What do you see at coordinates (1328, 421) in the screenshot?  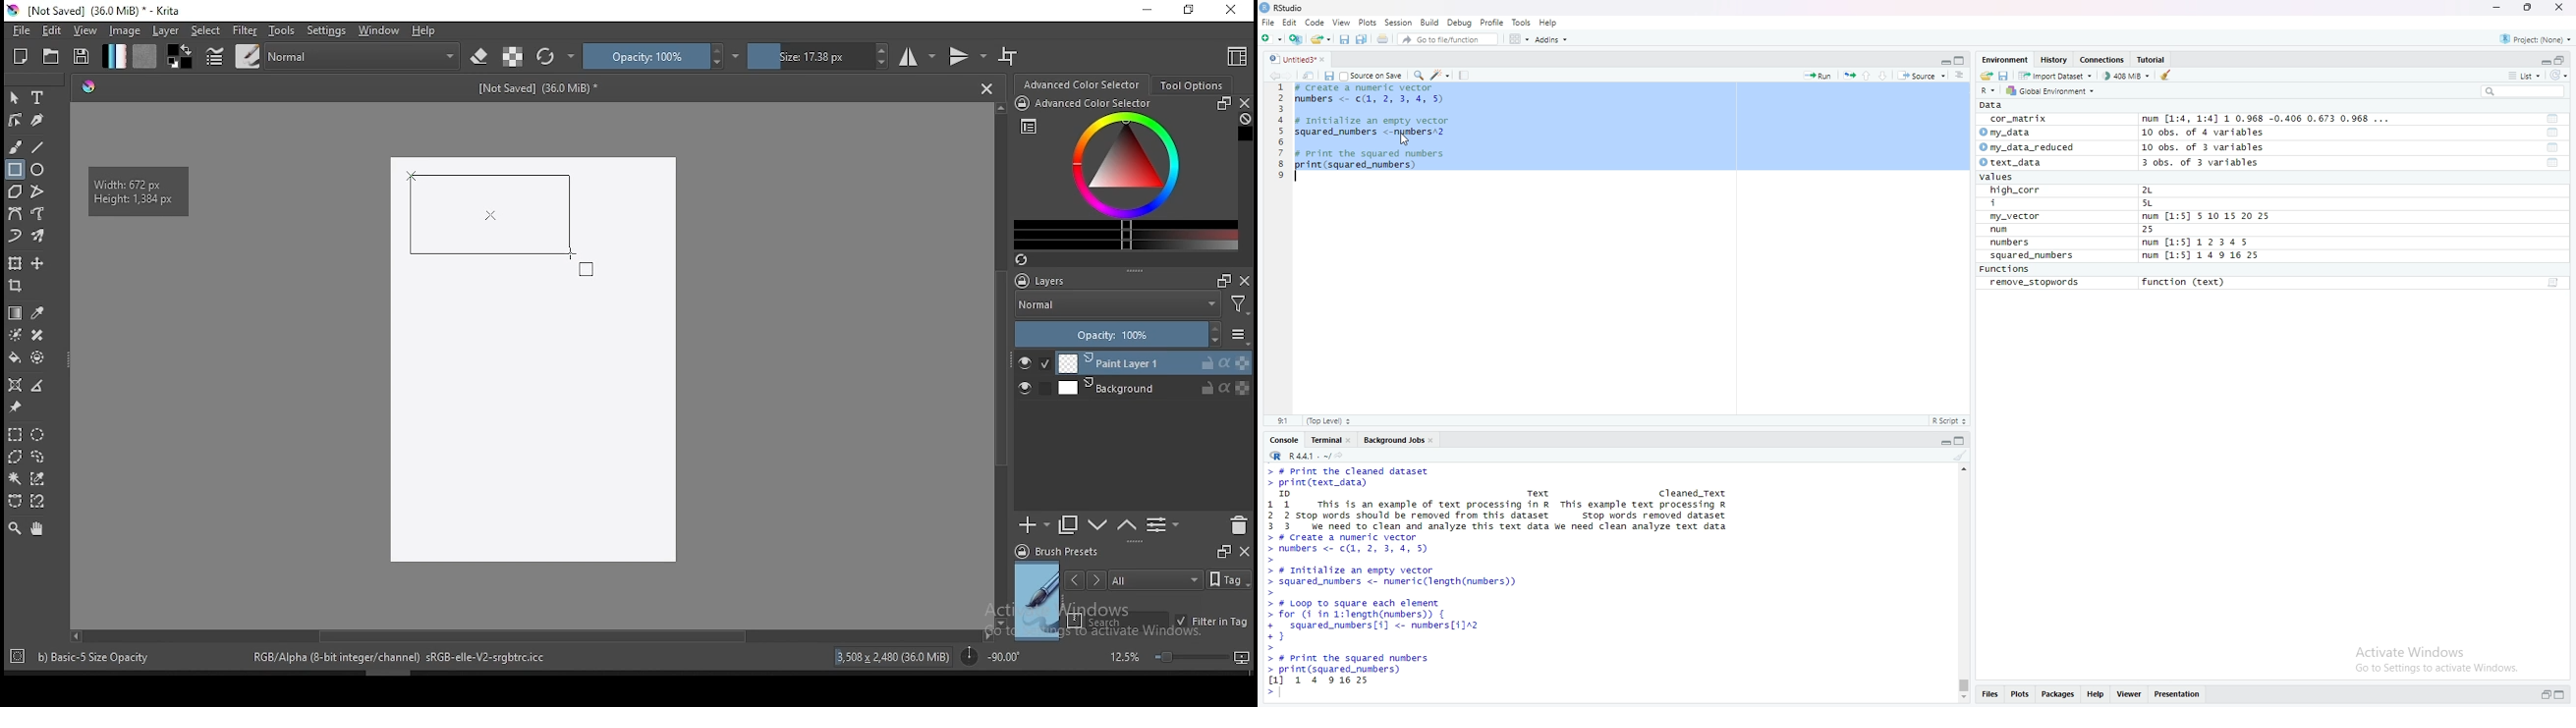 I see `(Top Level)` at bounding box center [1328, 421].